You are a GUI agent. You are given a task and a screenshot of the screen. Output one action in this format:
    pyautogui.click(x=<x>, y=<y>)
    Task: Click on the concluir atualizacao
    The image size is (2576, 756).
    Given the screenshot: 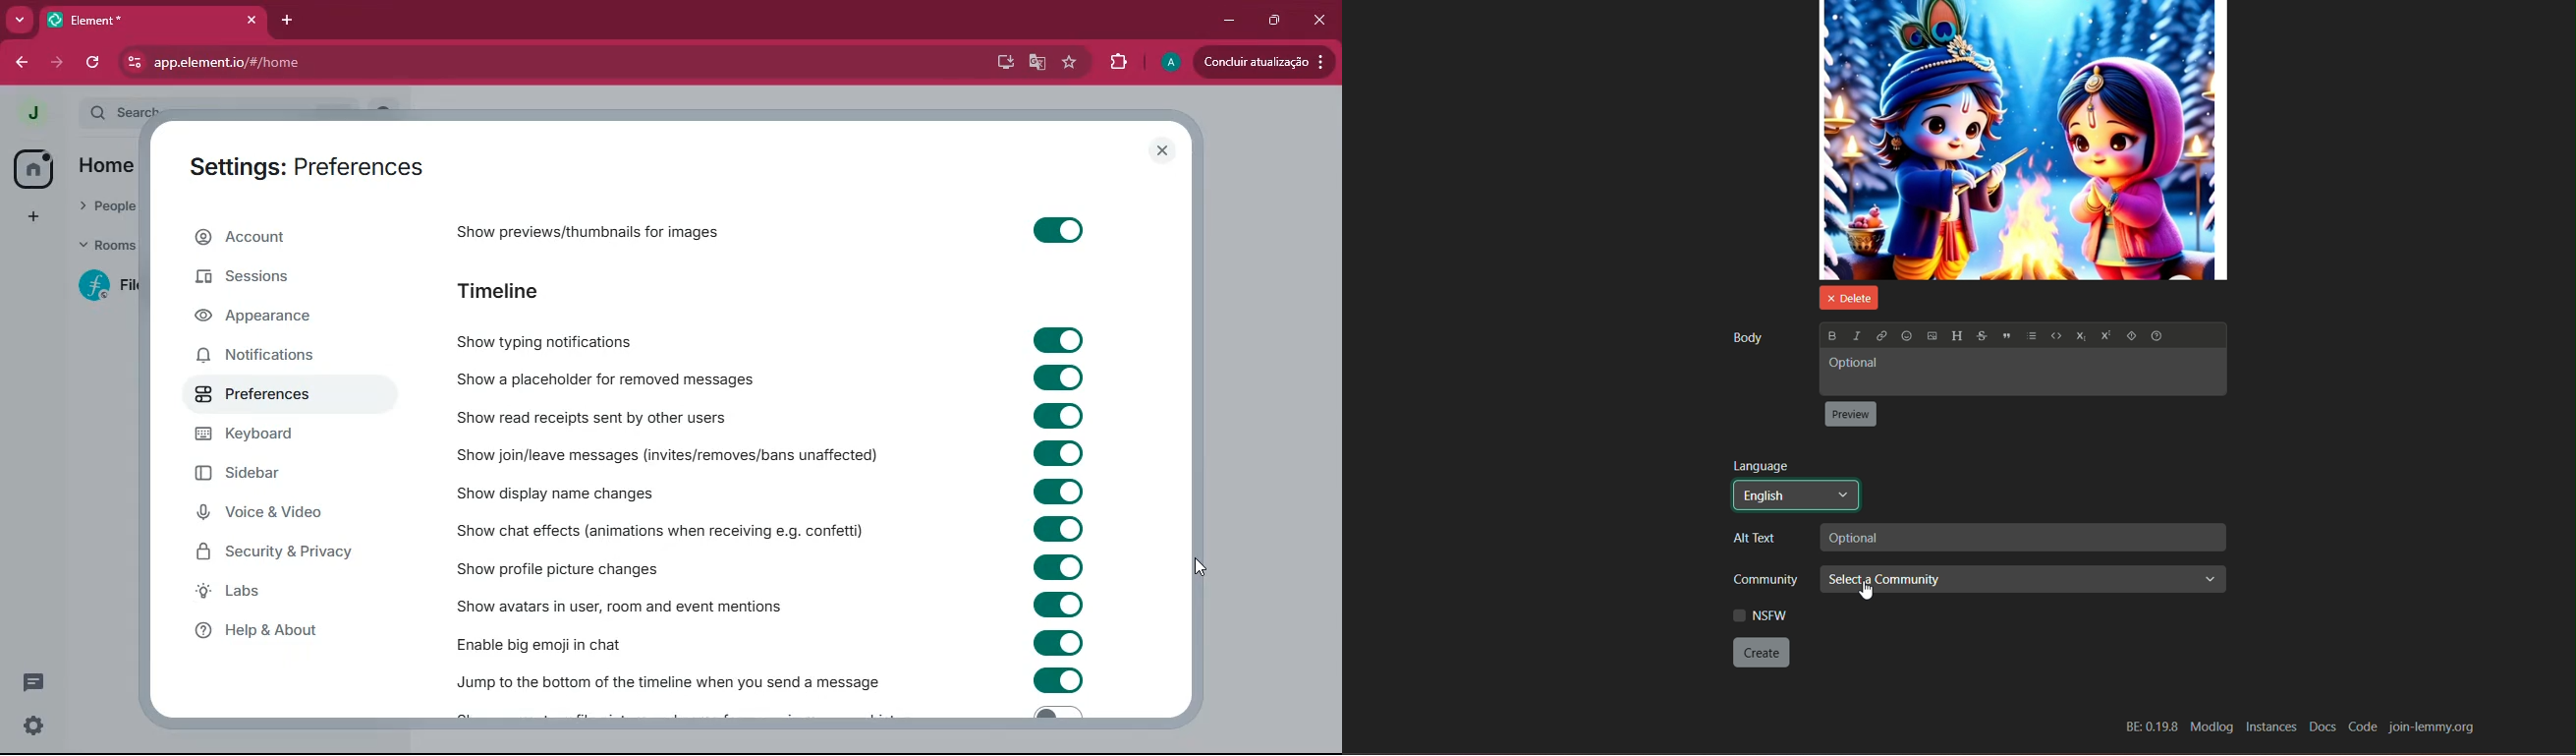 What is the action you would take?
    pyautogui.click(x=1261, y=61)
    